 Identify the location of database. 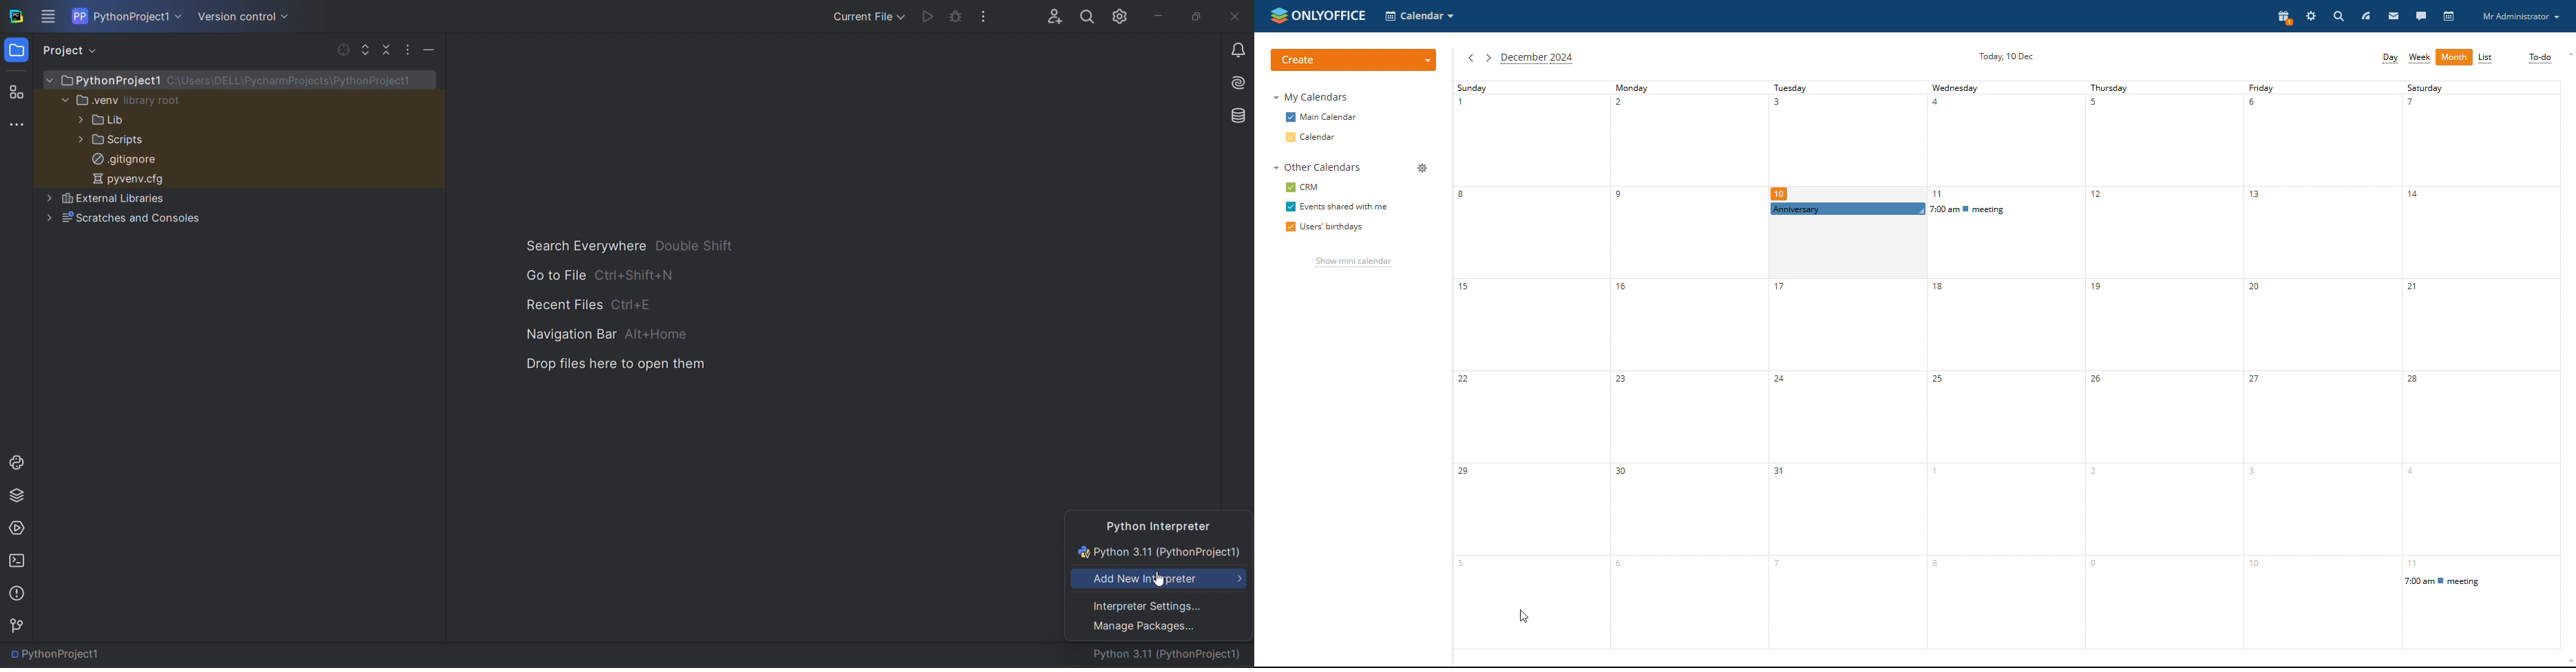
(1234, 114).